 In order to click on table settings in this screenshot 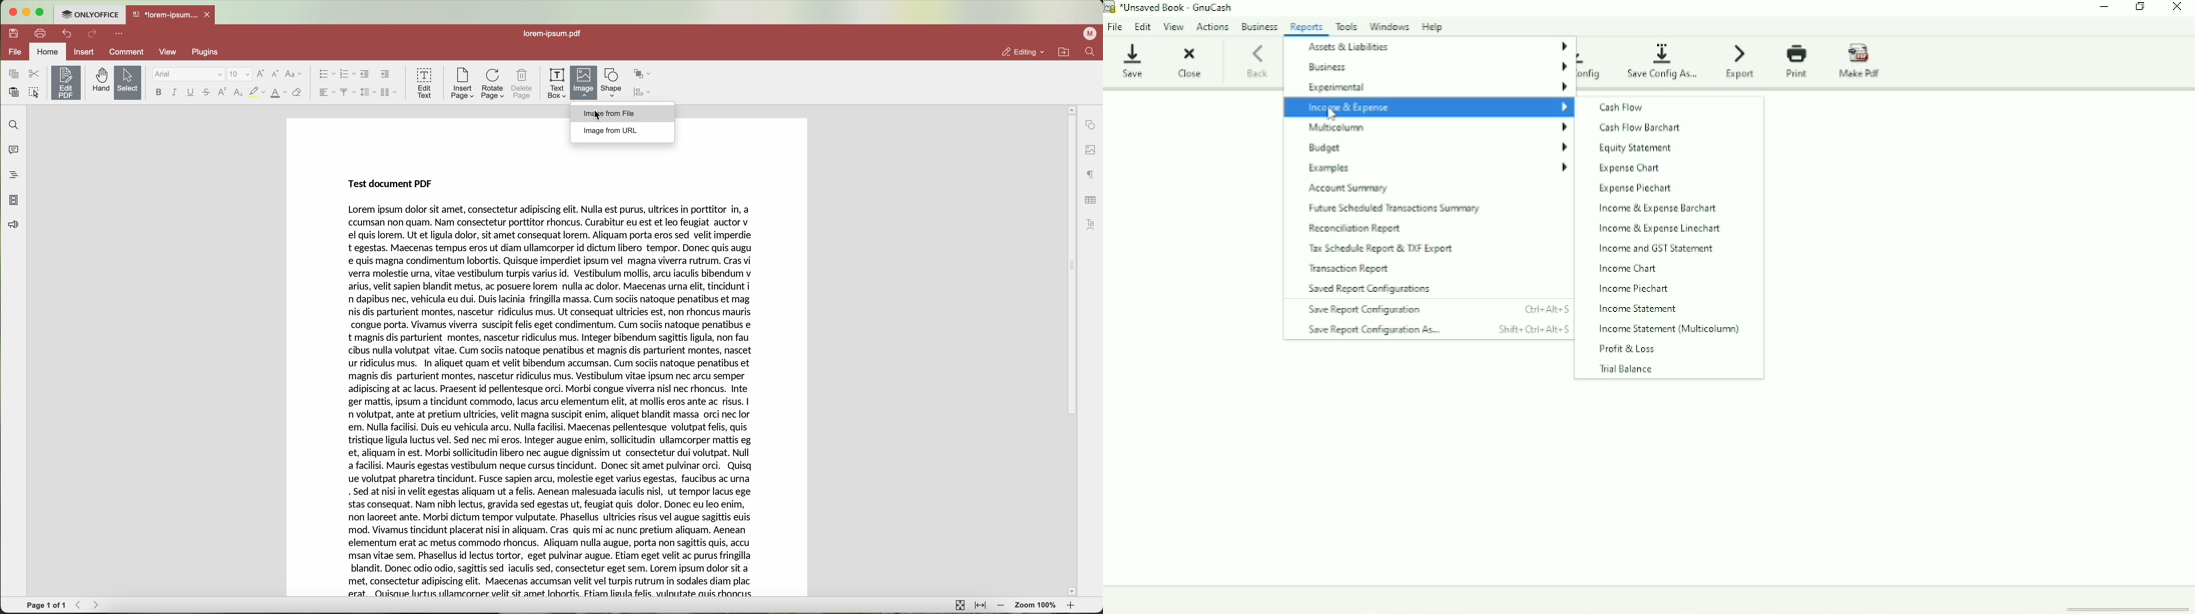, I will do `click(1090, 200)`.